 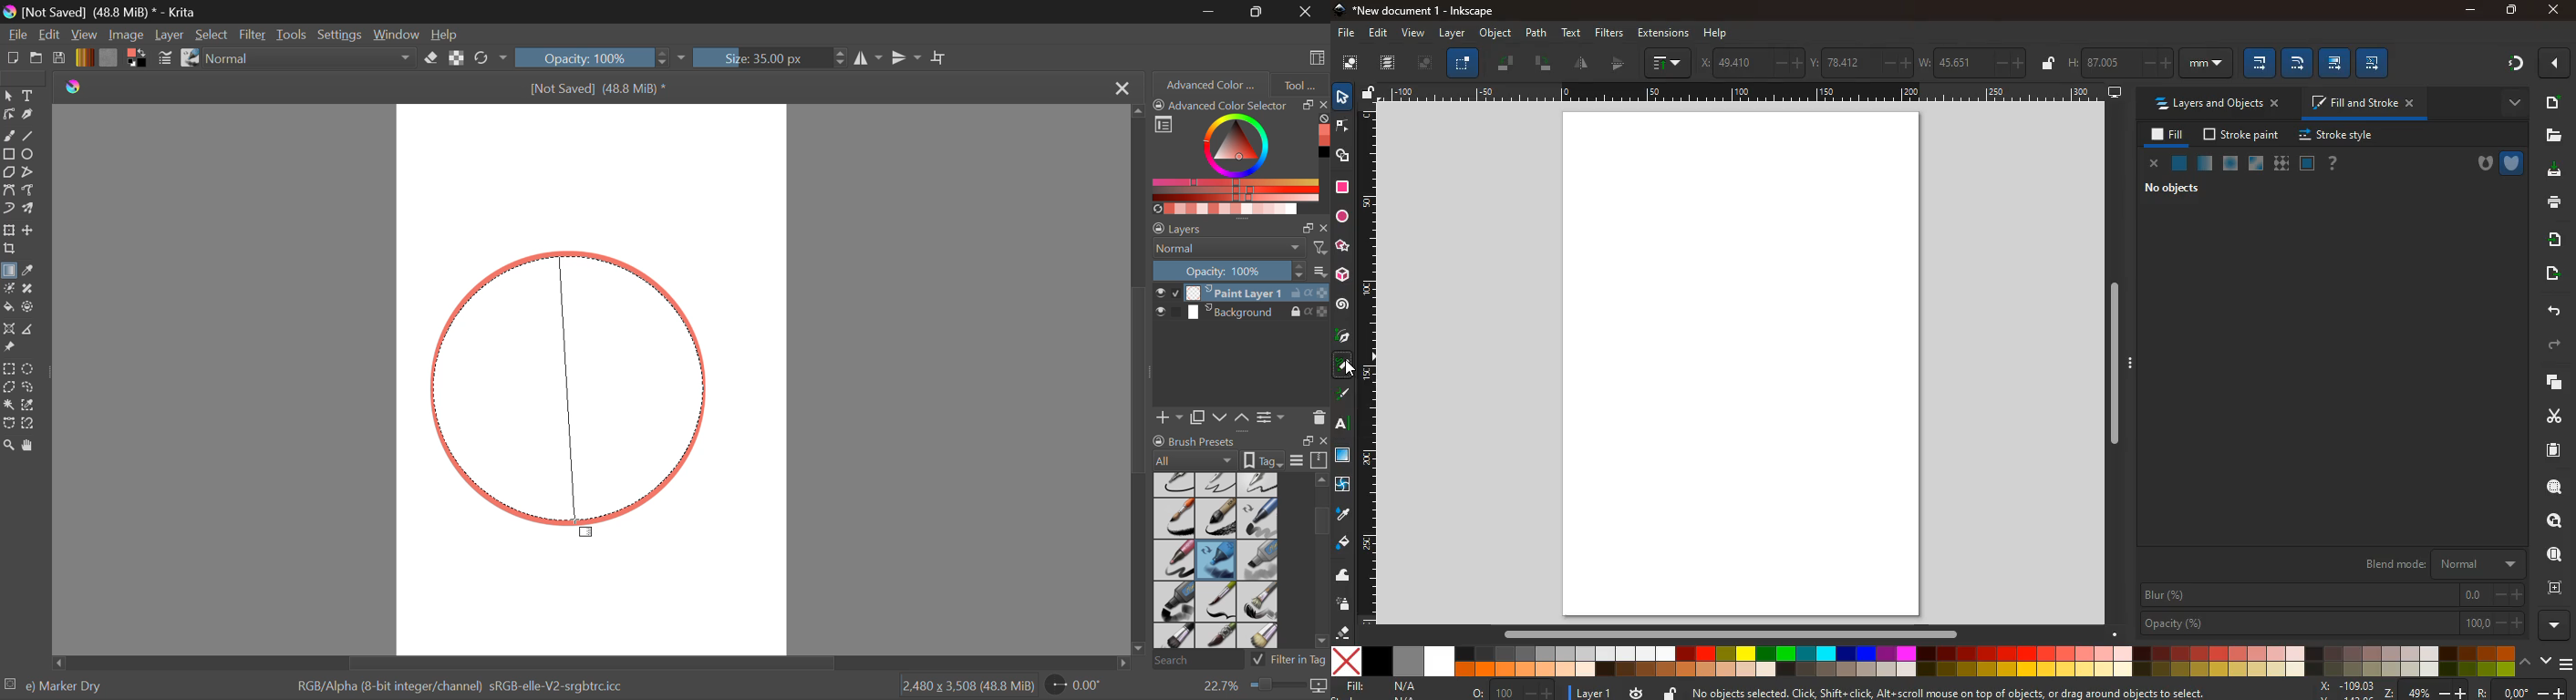 What do you see at coordinates (31, 153) in the screenshot?
I see `Elipses Selected` at bounding box center [31, 153].